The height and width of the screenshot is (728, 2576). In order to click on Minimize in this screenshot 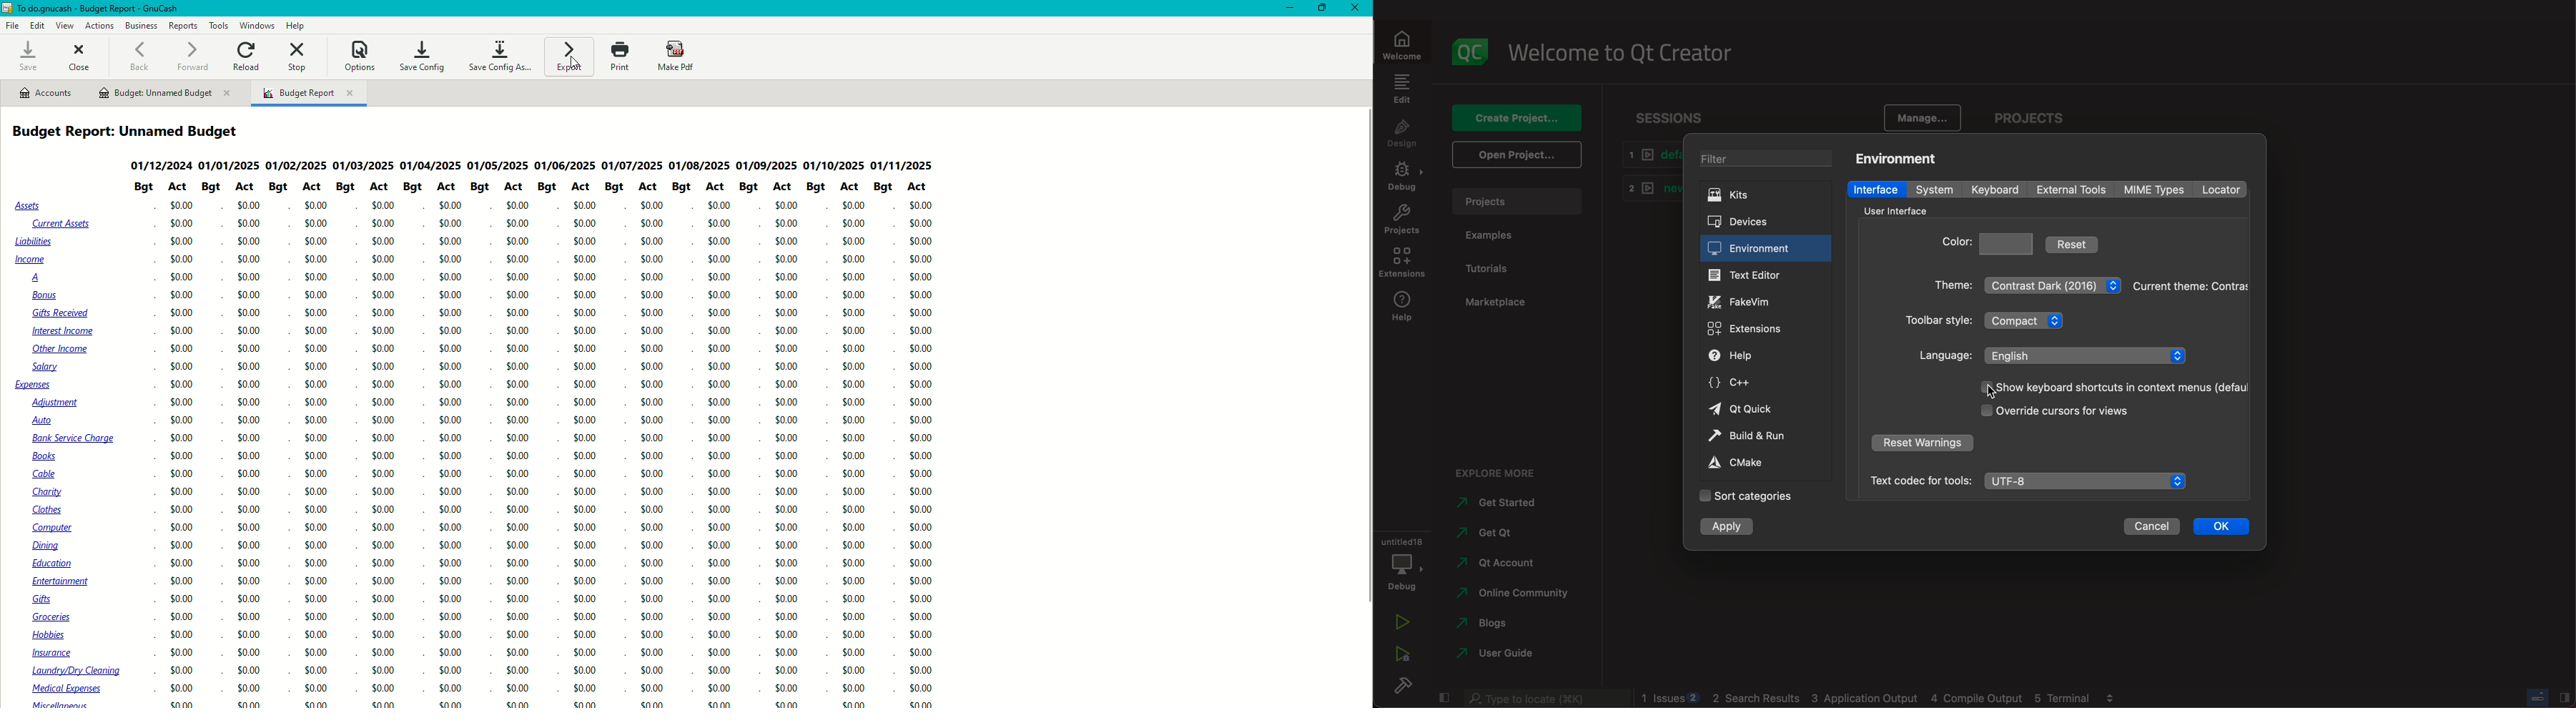, I will do `click(1285, 8)`.